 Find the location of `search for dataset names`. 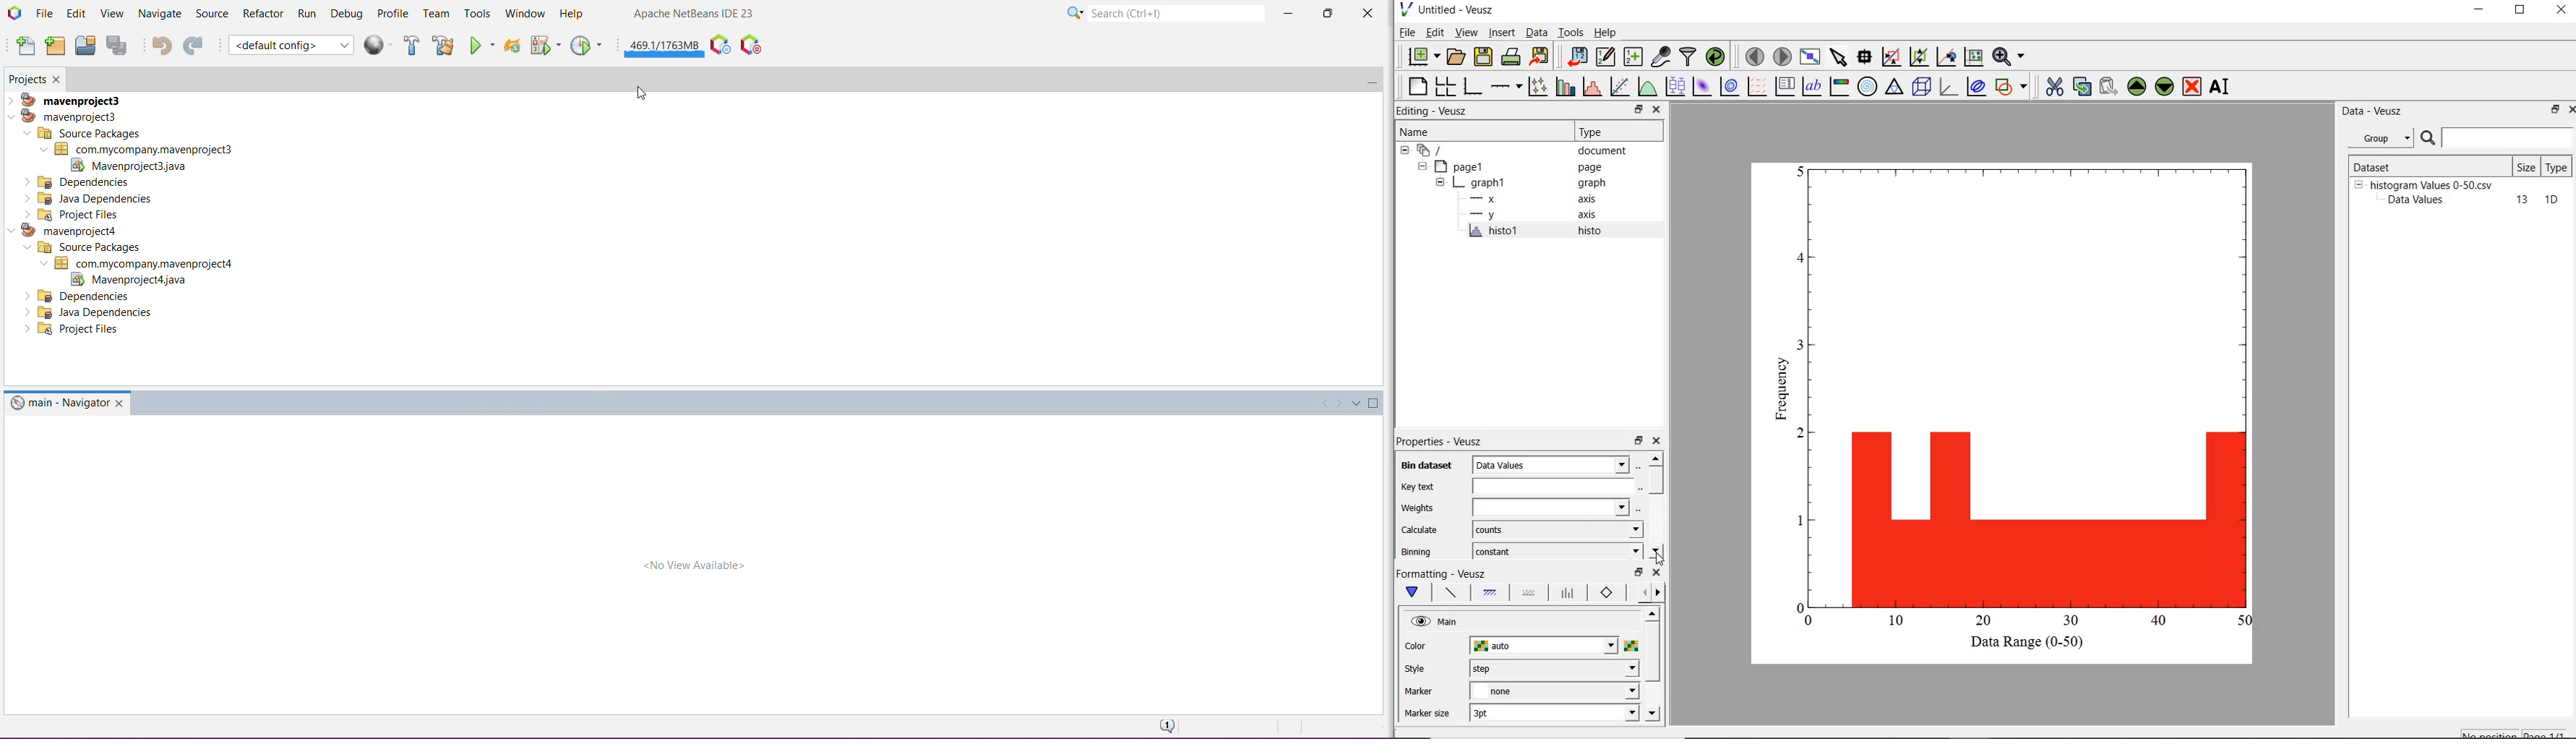

search for dataset names is located at coordinates (2509, 138).